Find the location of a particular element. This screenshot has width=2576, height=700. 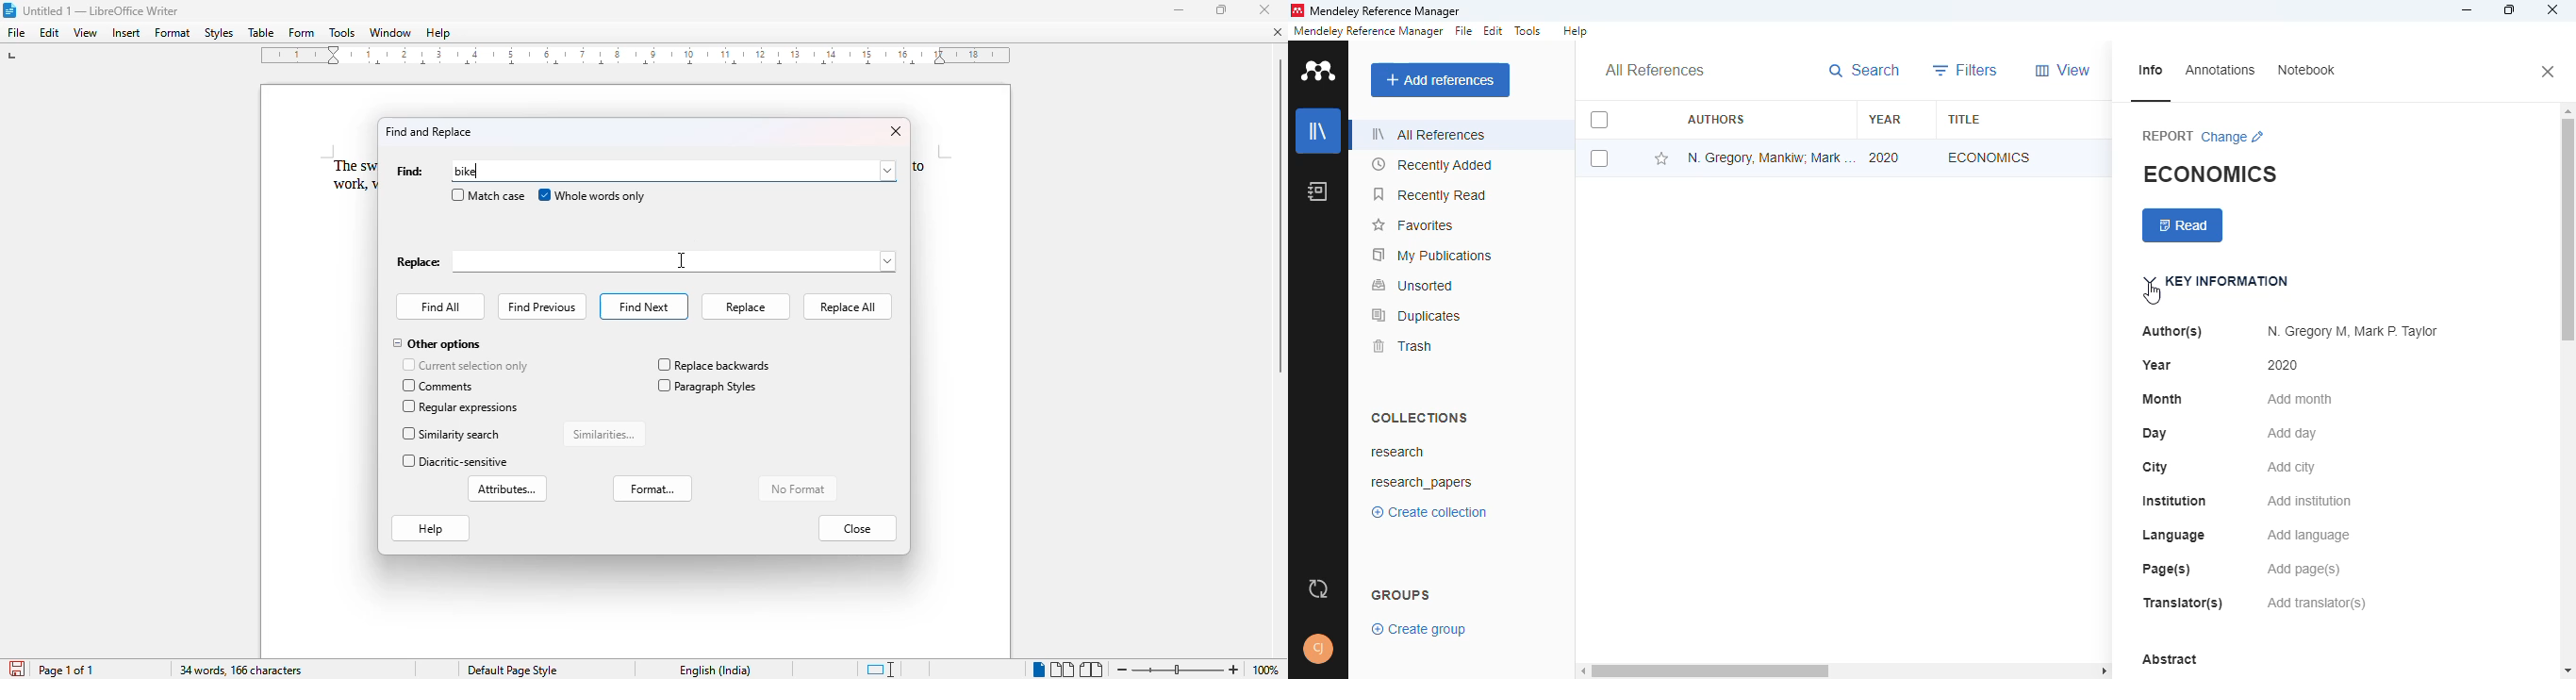

logo is located at coordinates (1297, 10).